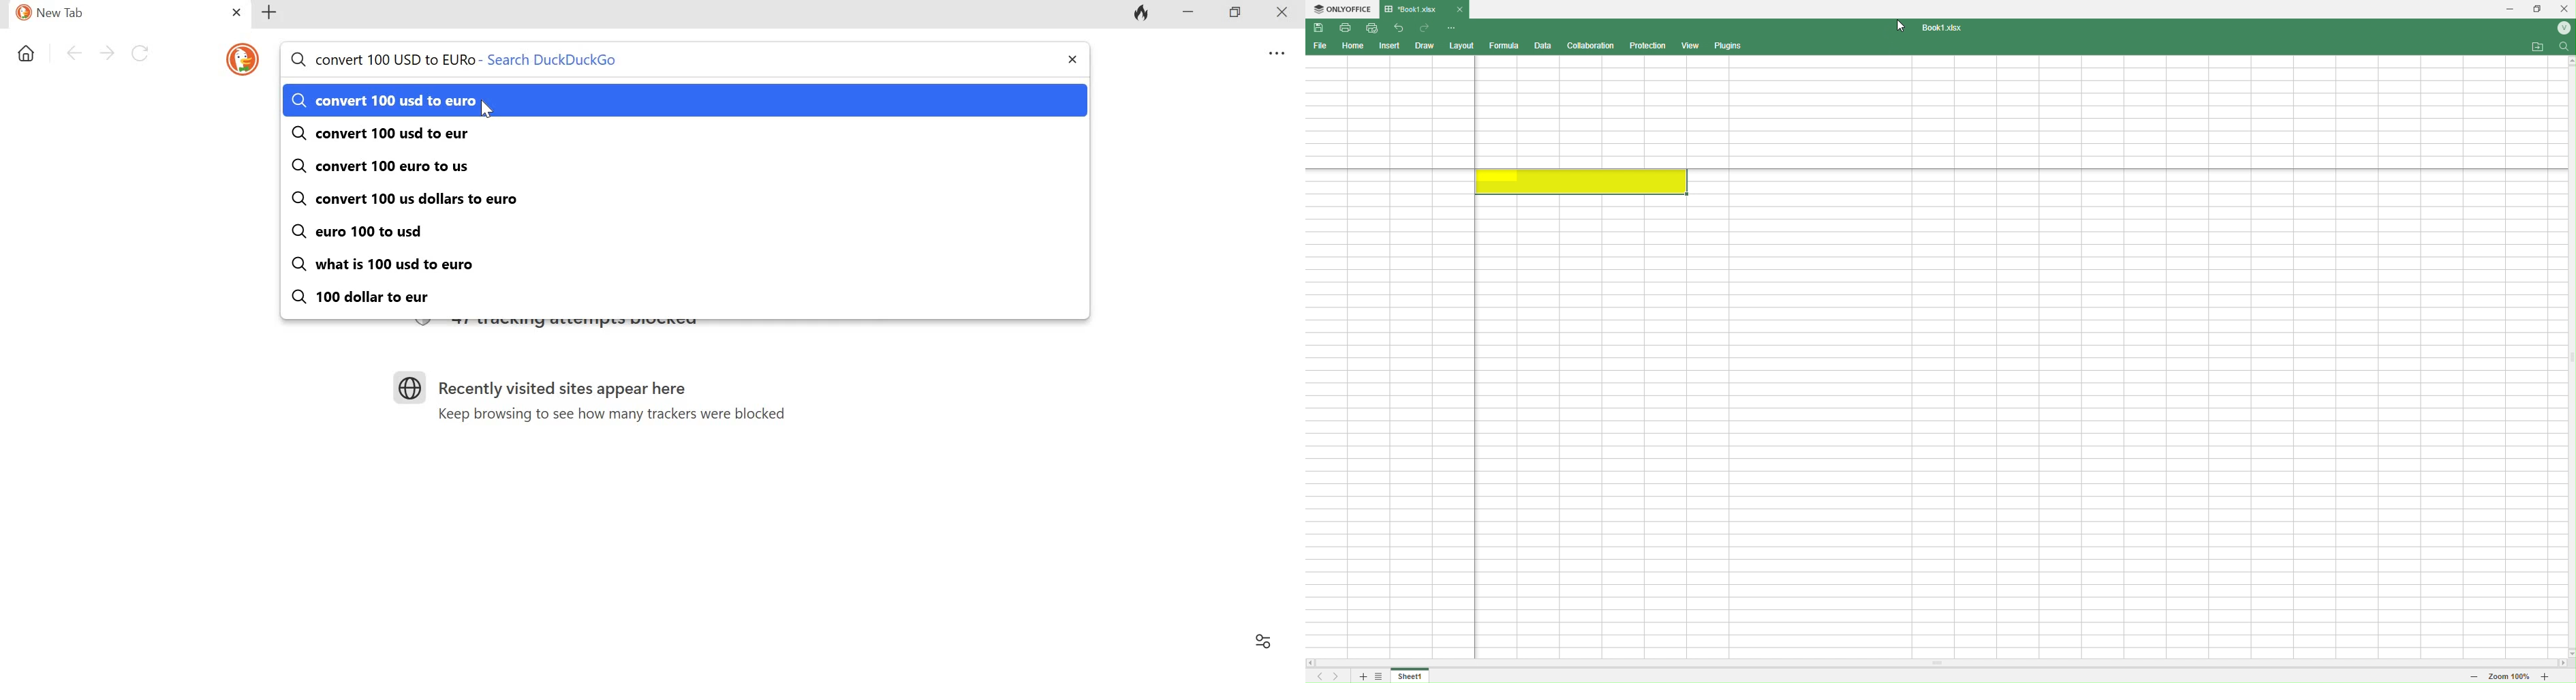  What do you see at coordinates (1338, 676) in the screenshot?
I see `Scroll to the last sheet` at bounding box center [1338, 676].